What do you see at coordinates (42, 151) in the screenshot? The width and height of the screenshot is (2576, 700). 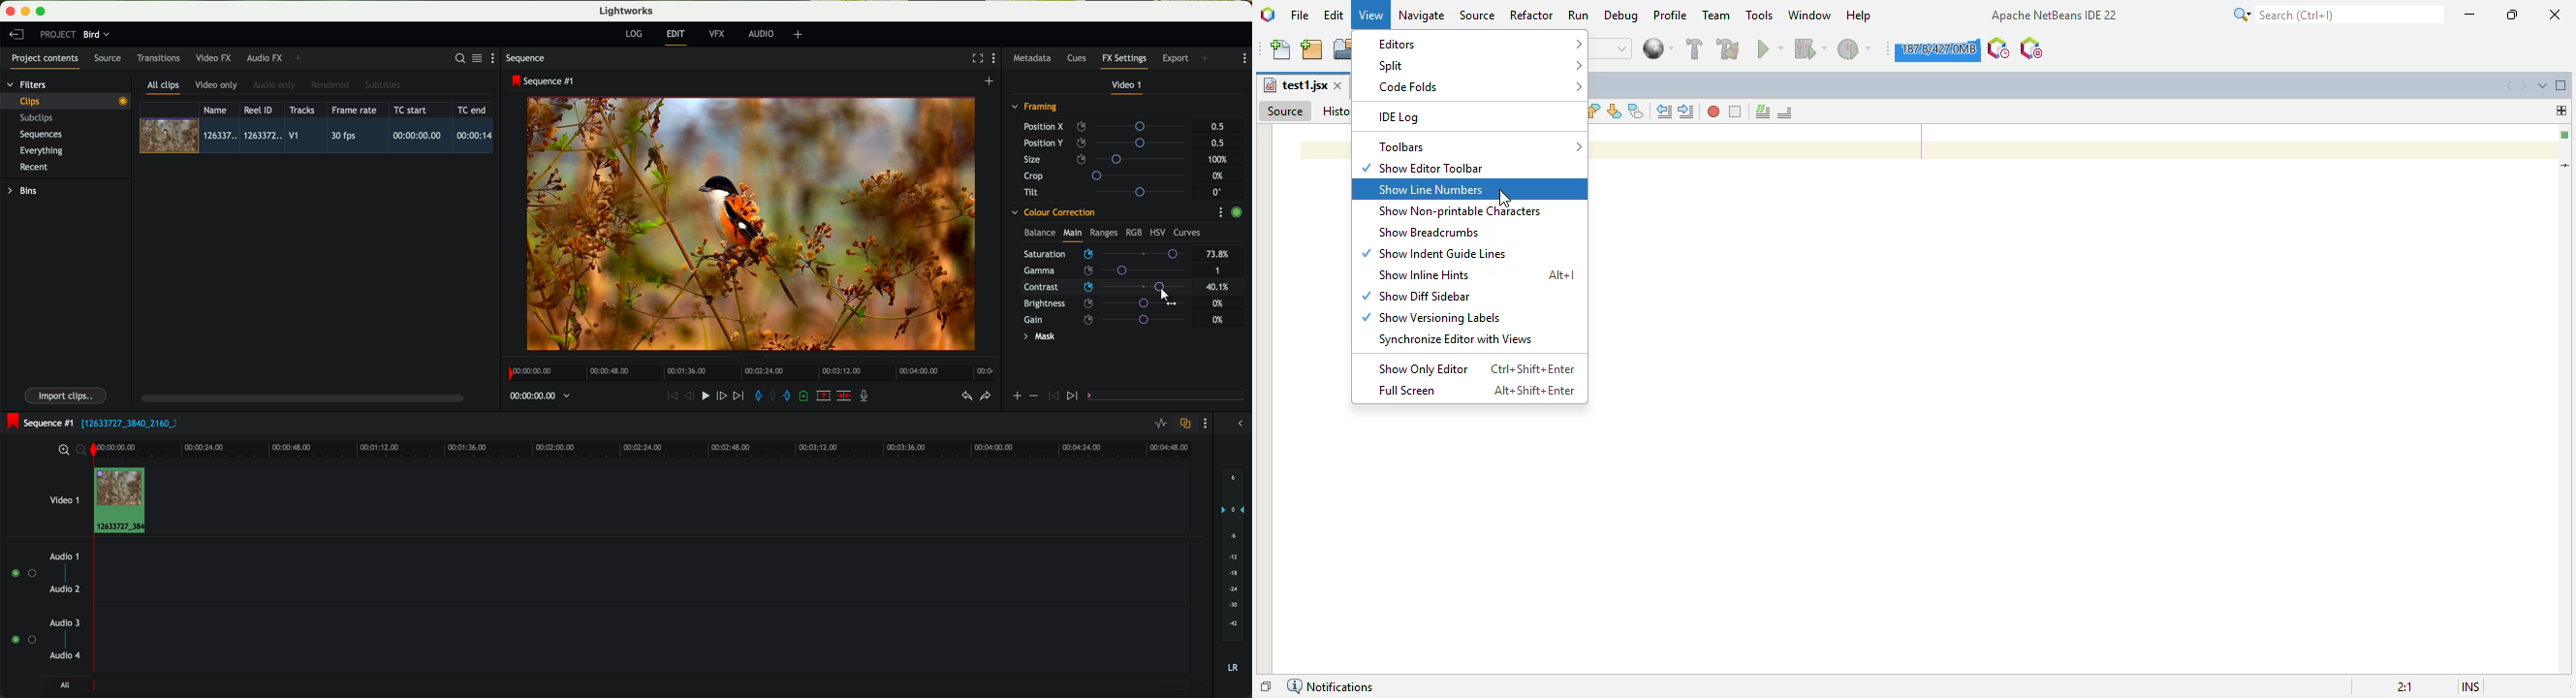 I see `everything` at bounding box center [42, 151].